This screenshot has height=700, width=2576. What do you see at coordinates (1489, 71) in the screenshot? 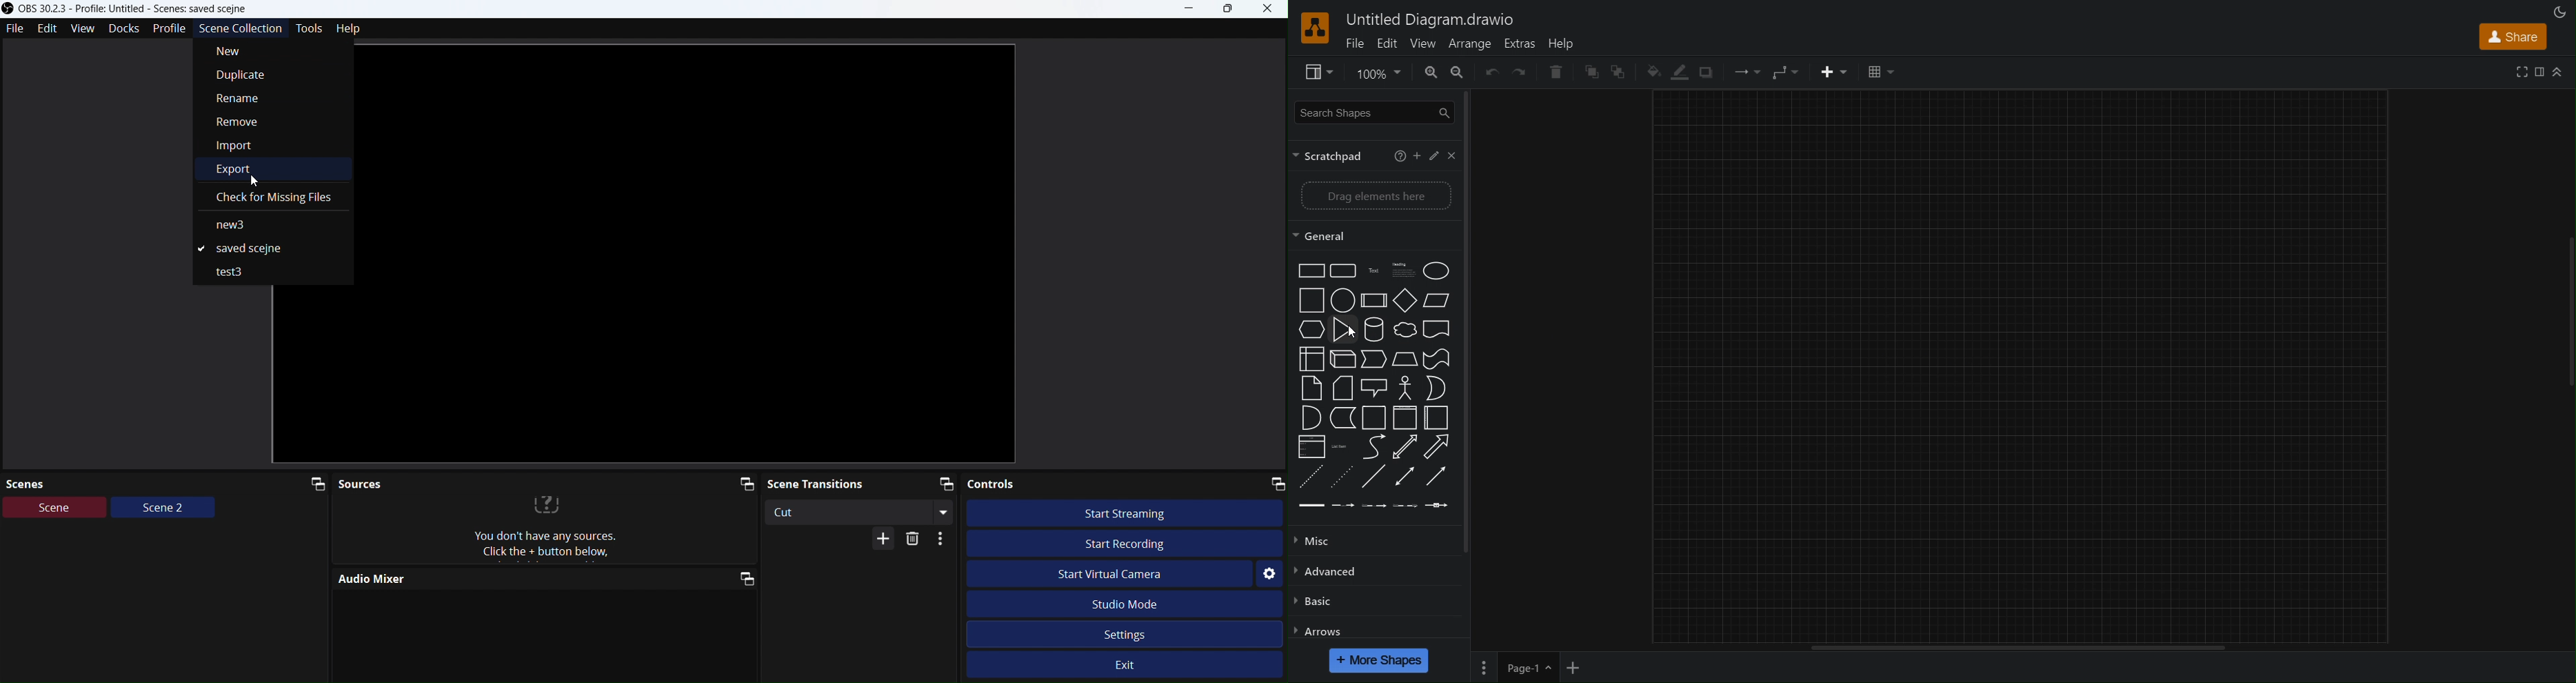
I see `Undo` at bounding box center [1489, 71].